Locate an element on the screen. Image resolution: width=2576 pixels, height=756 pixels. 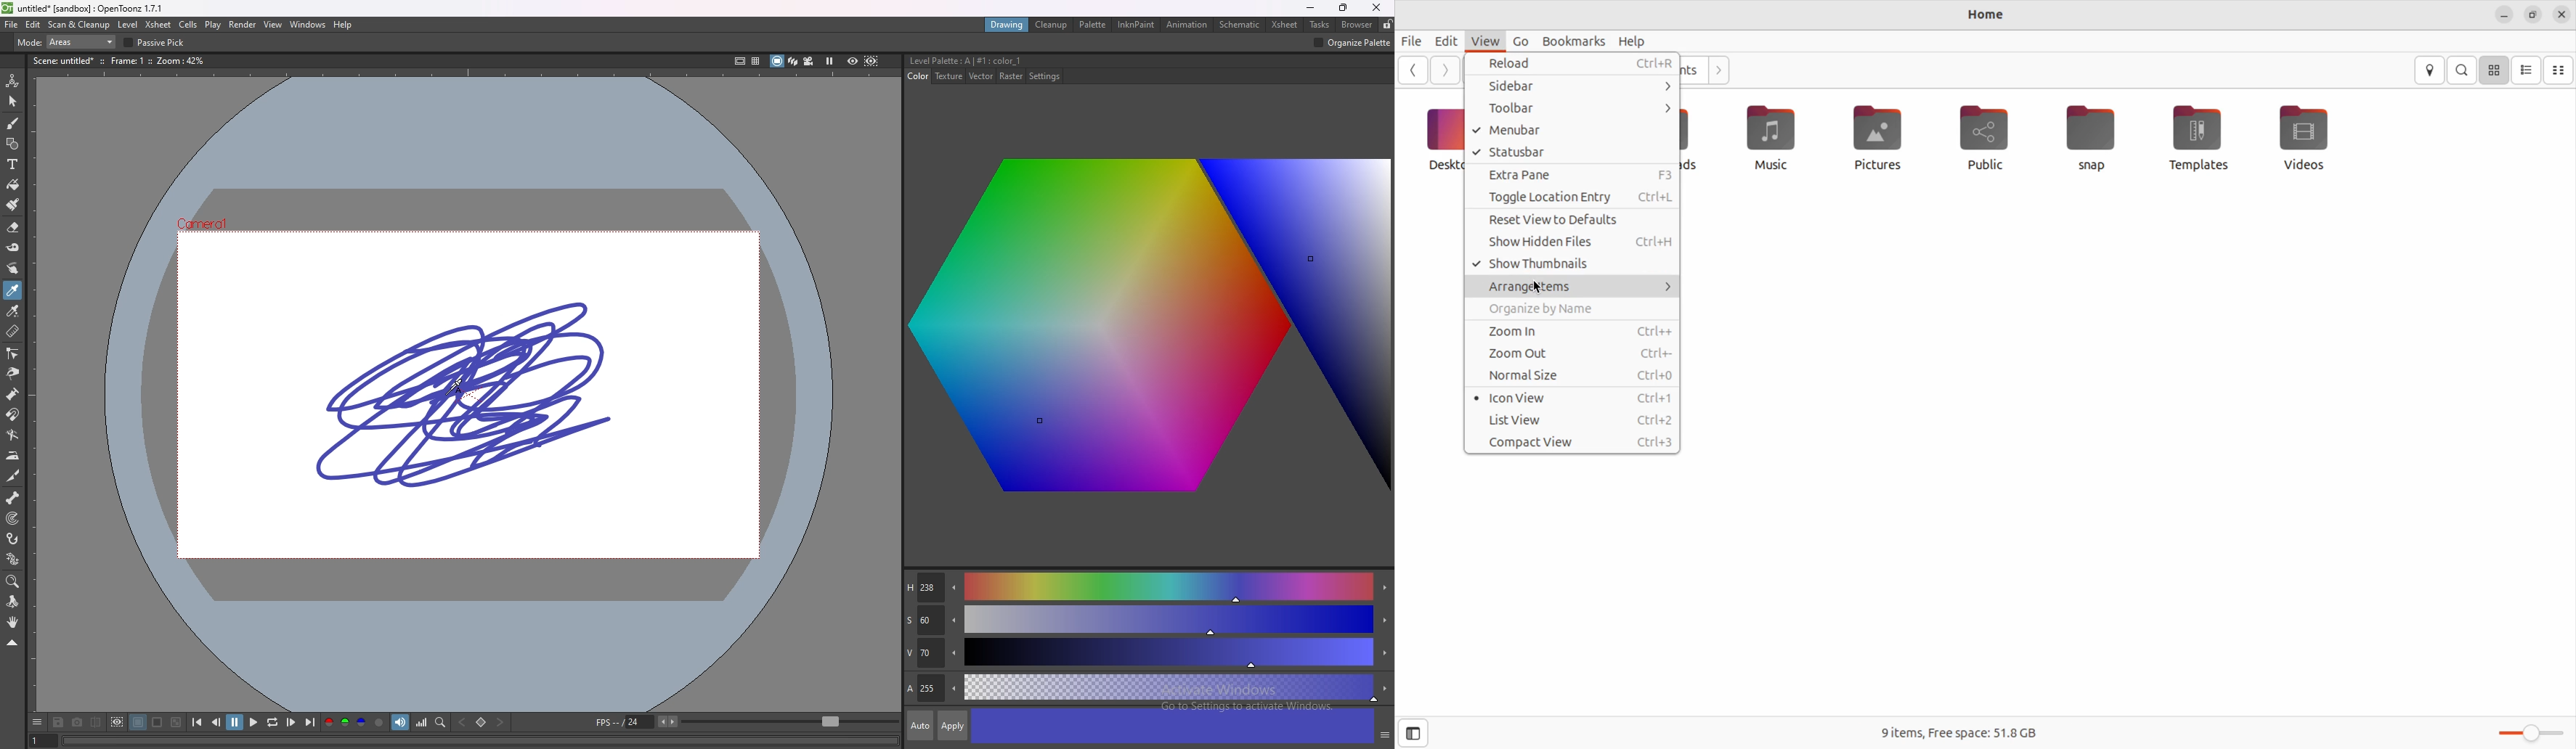
arrange items is located at coordinates (1571, 284).